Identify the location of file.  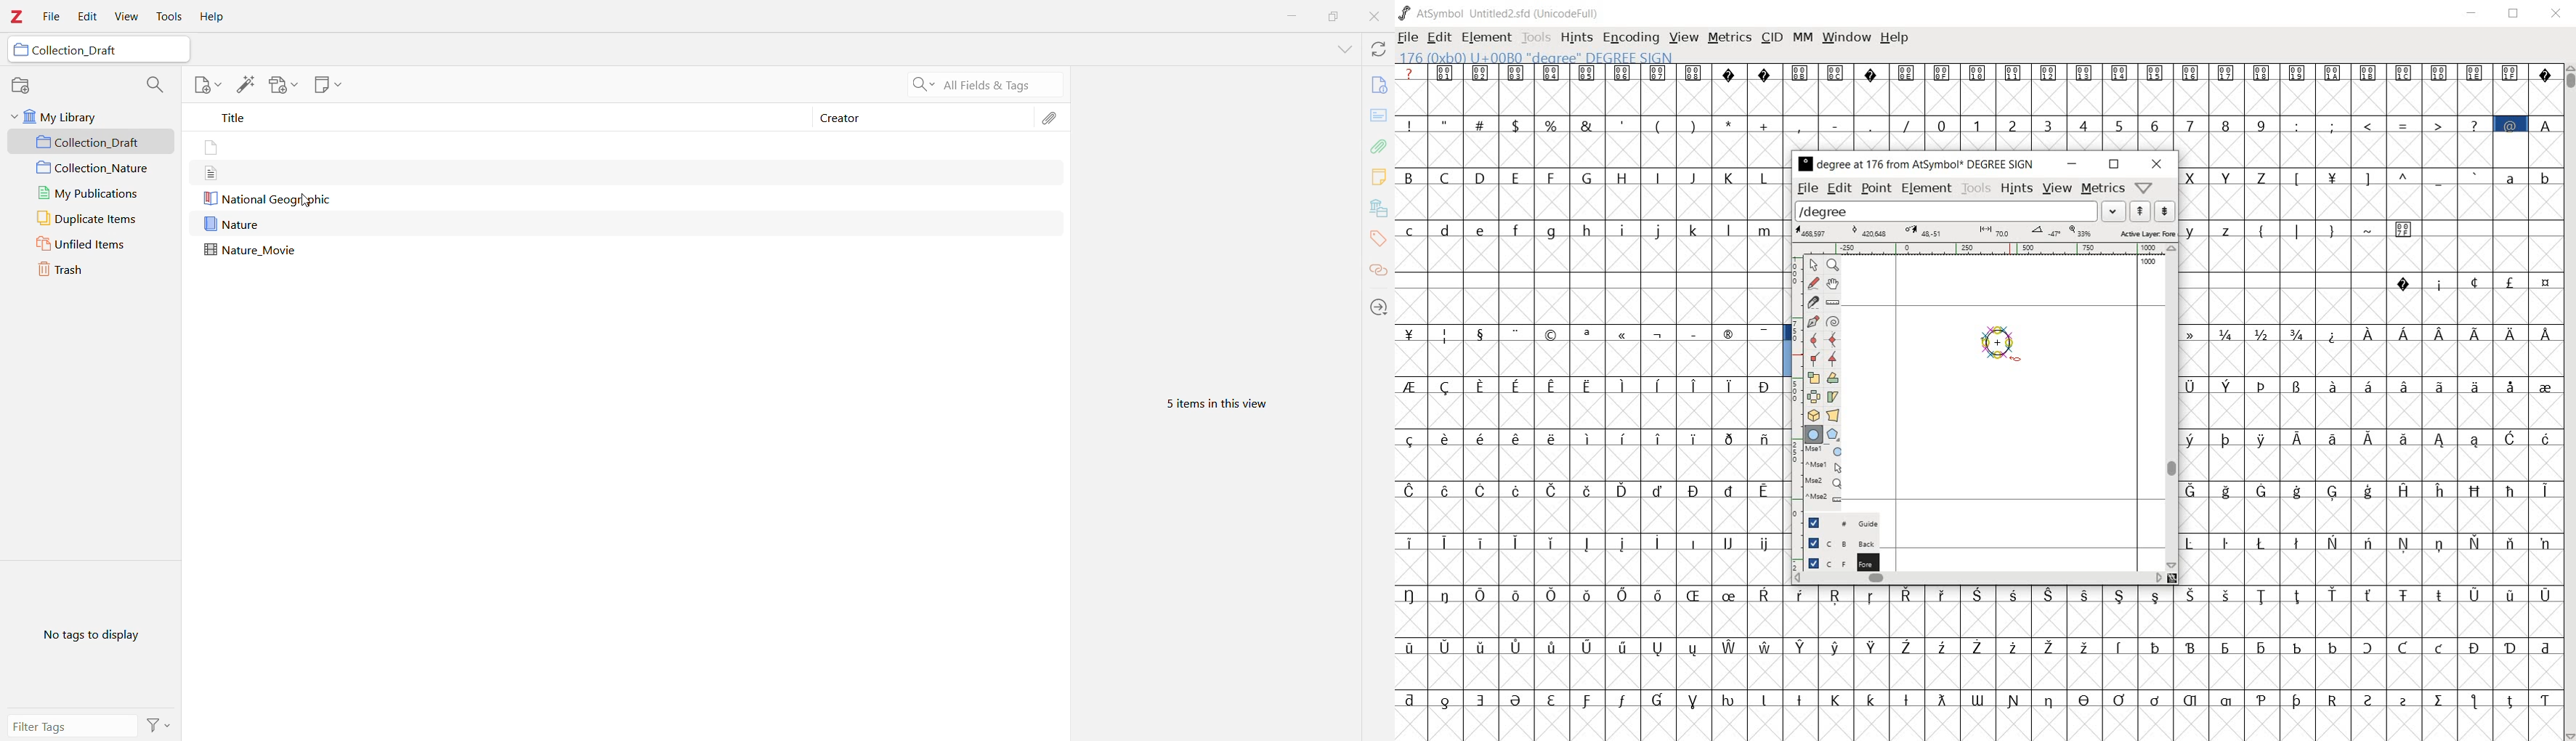
(1808, 189).